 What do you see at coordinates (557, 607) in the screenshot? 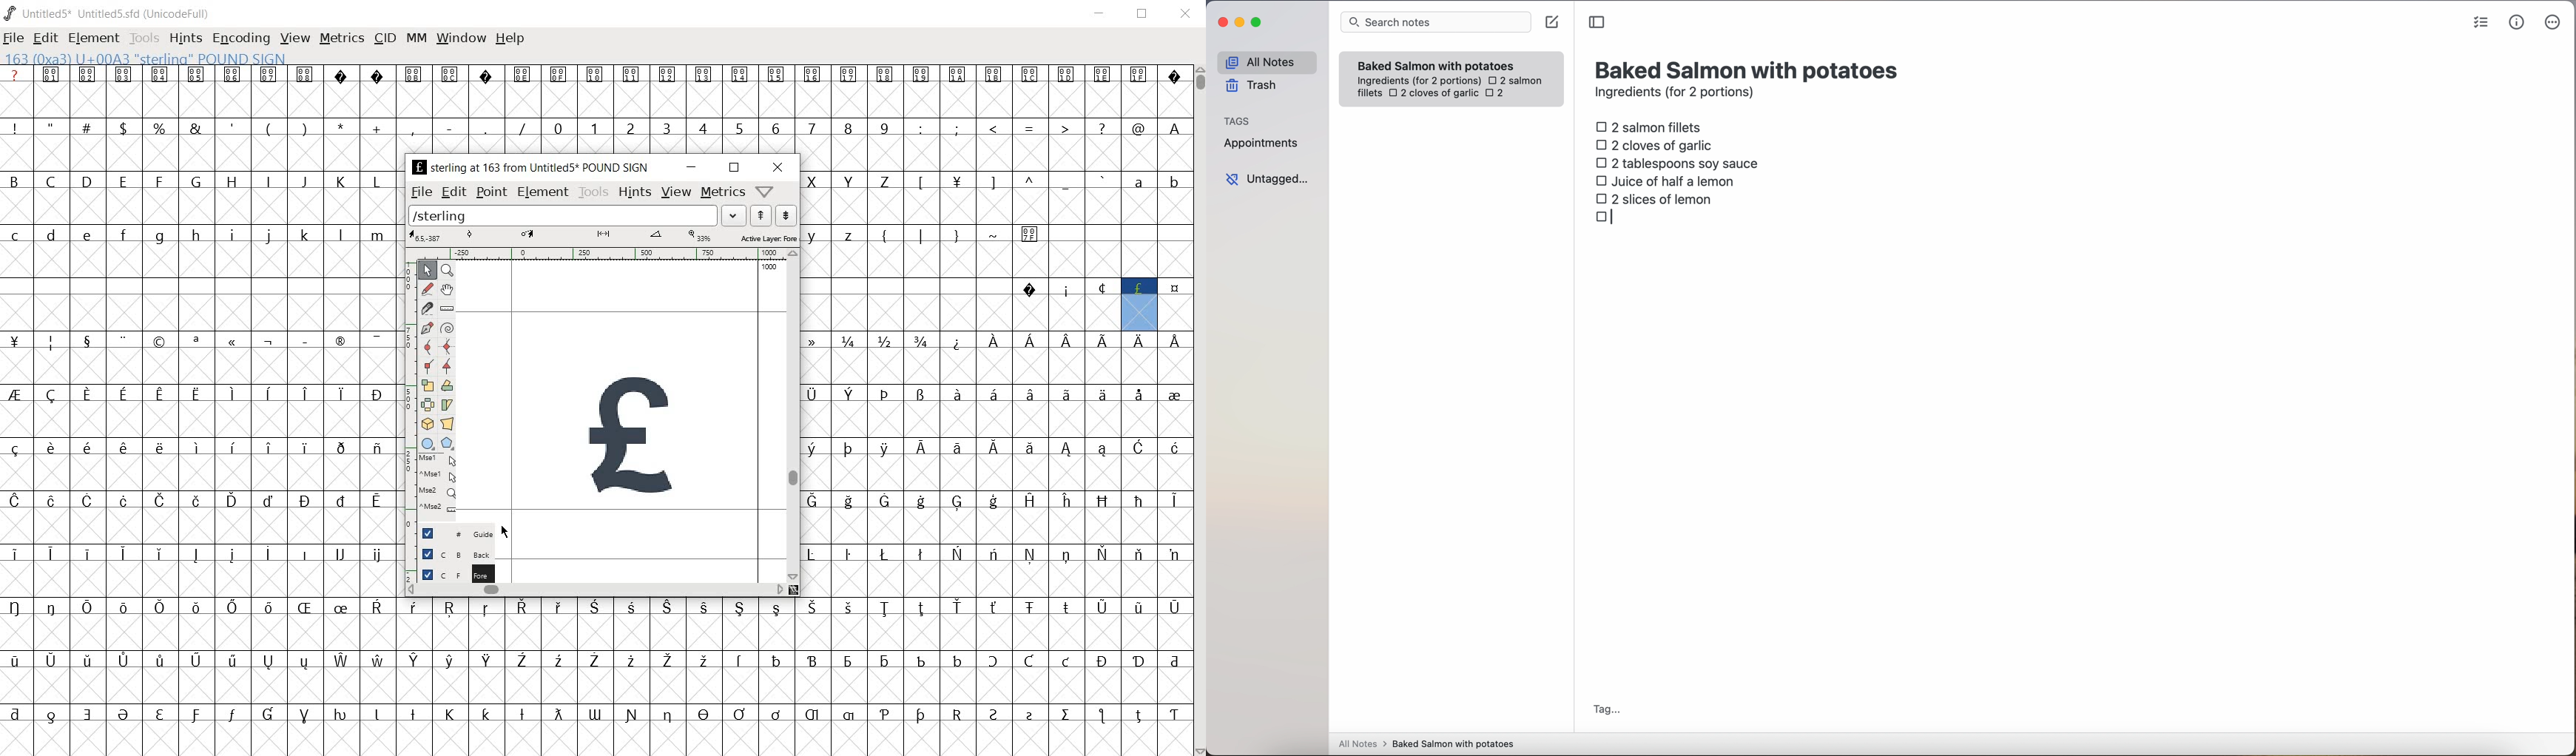
I see `Symbol` at bounding box center [557, 607].